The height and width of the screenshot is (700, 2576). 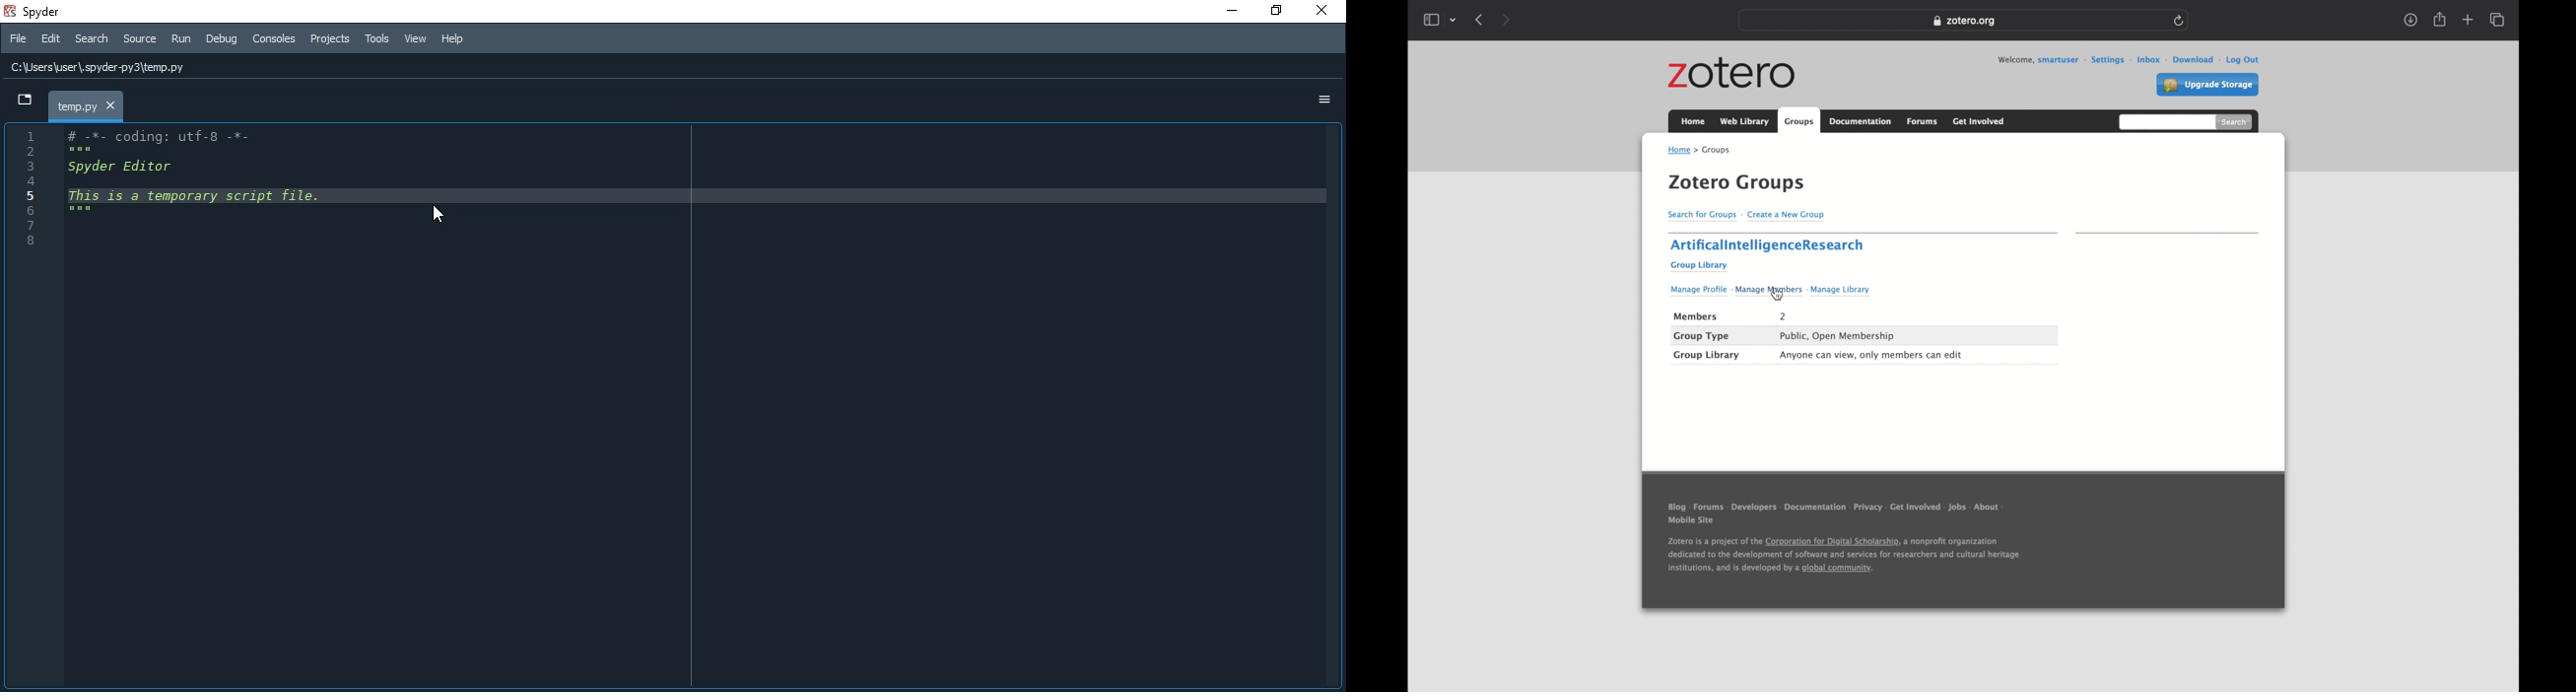 What do you see at coordinates (221, 39) in the screenshot?
I see `Debug` at bounding box center [221, 39].